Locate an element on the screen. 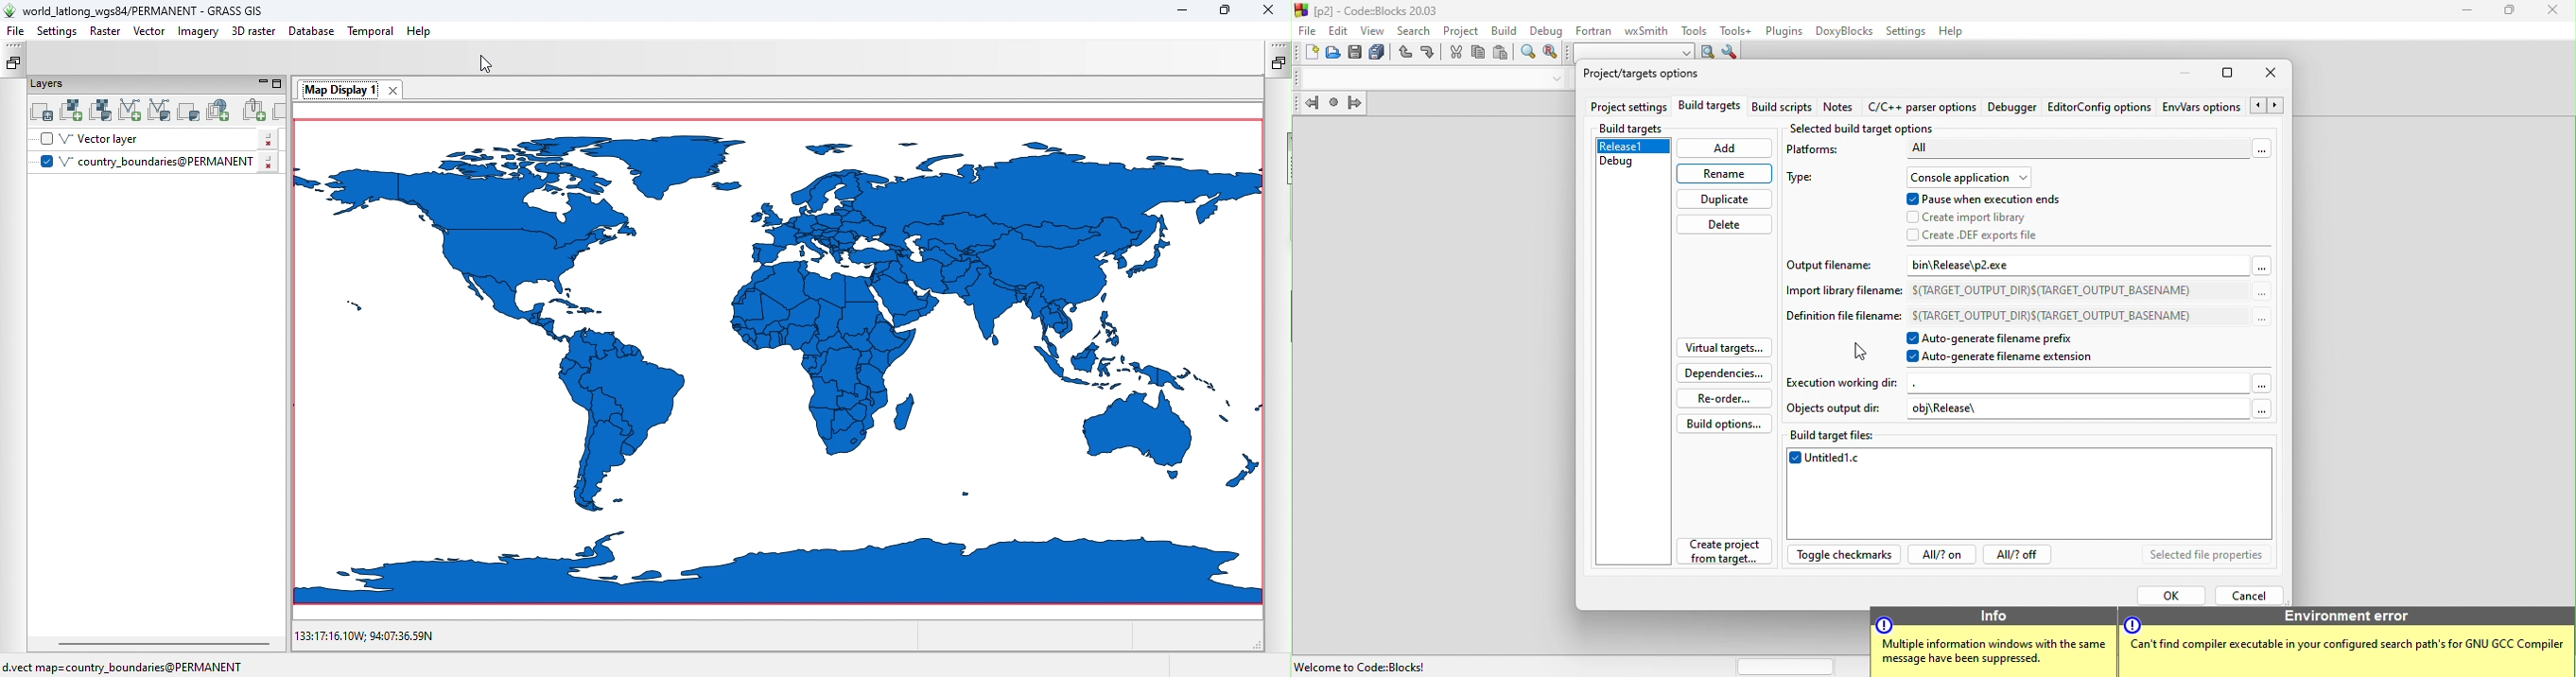 The height and width of the screenshot is (700, 2576). create project from target is located at coordinates (1718, 556).